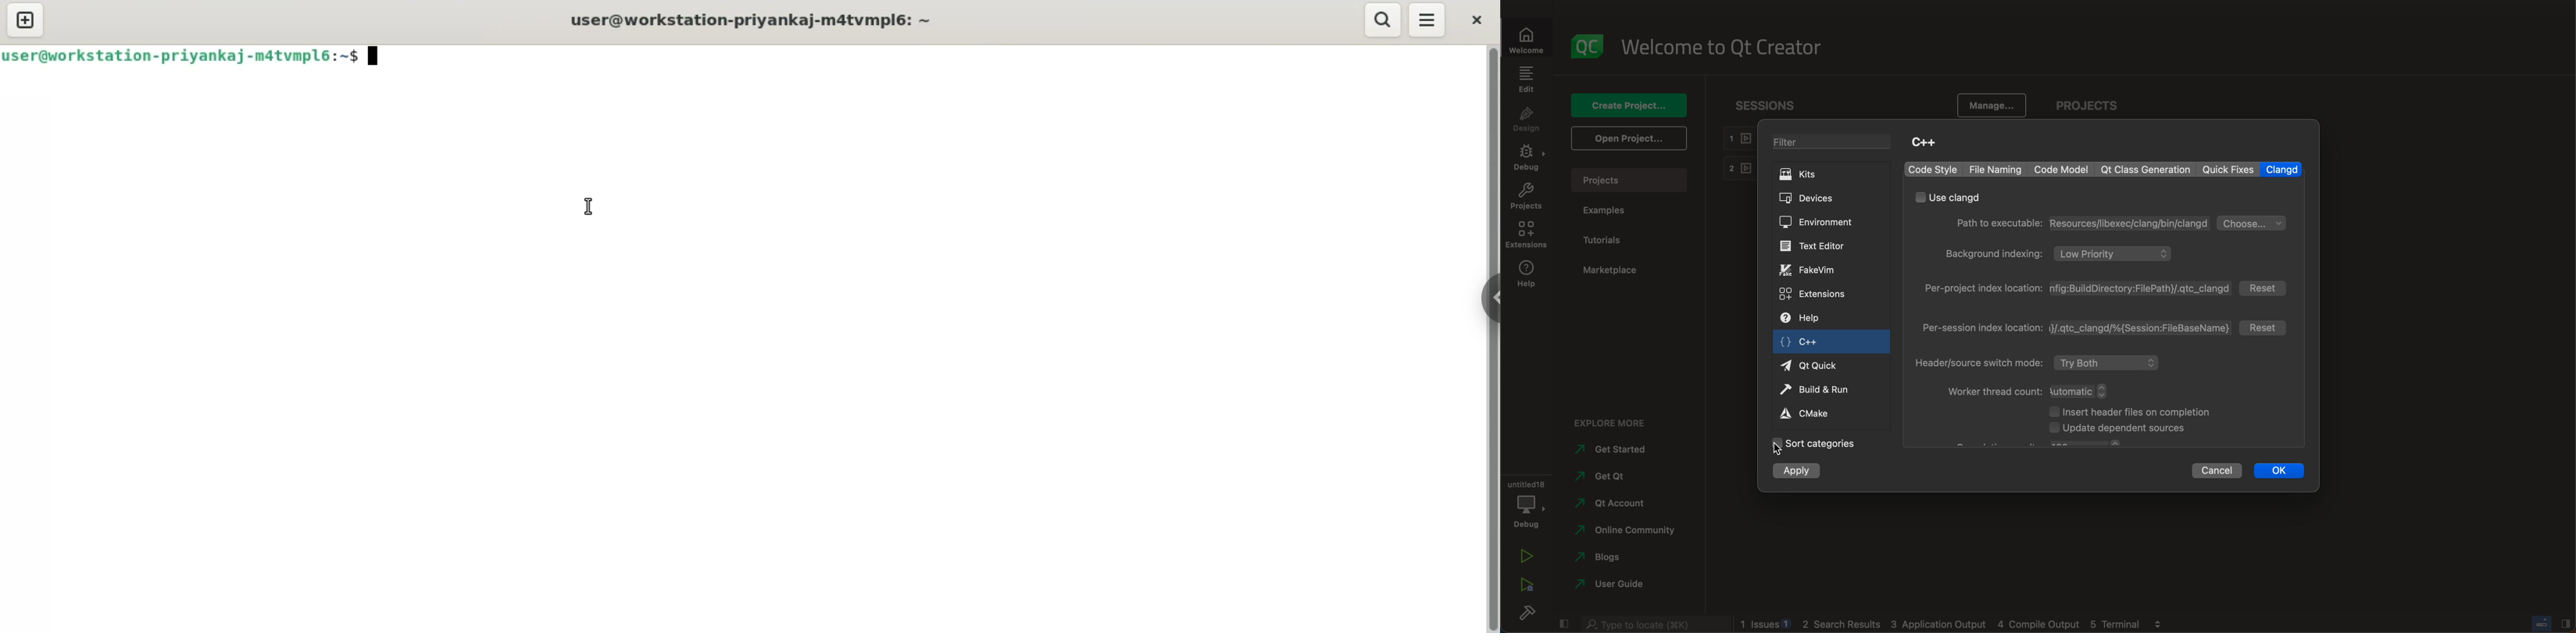 The image size is (2576, 644). Describe the element at coordinates (1526, 502) in the screenshot. I see `debug` at that location.